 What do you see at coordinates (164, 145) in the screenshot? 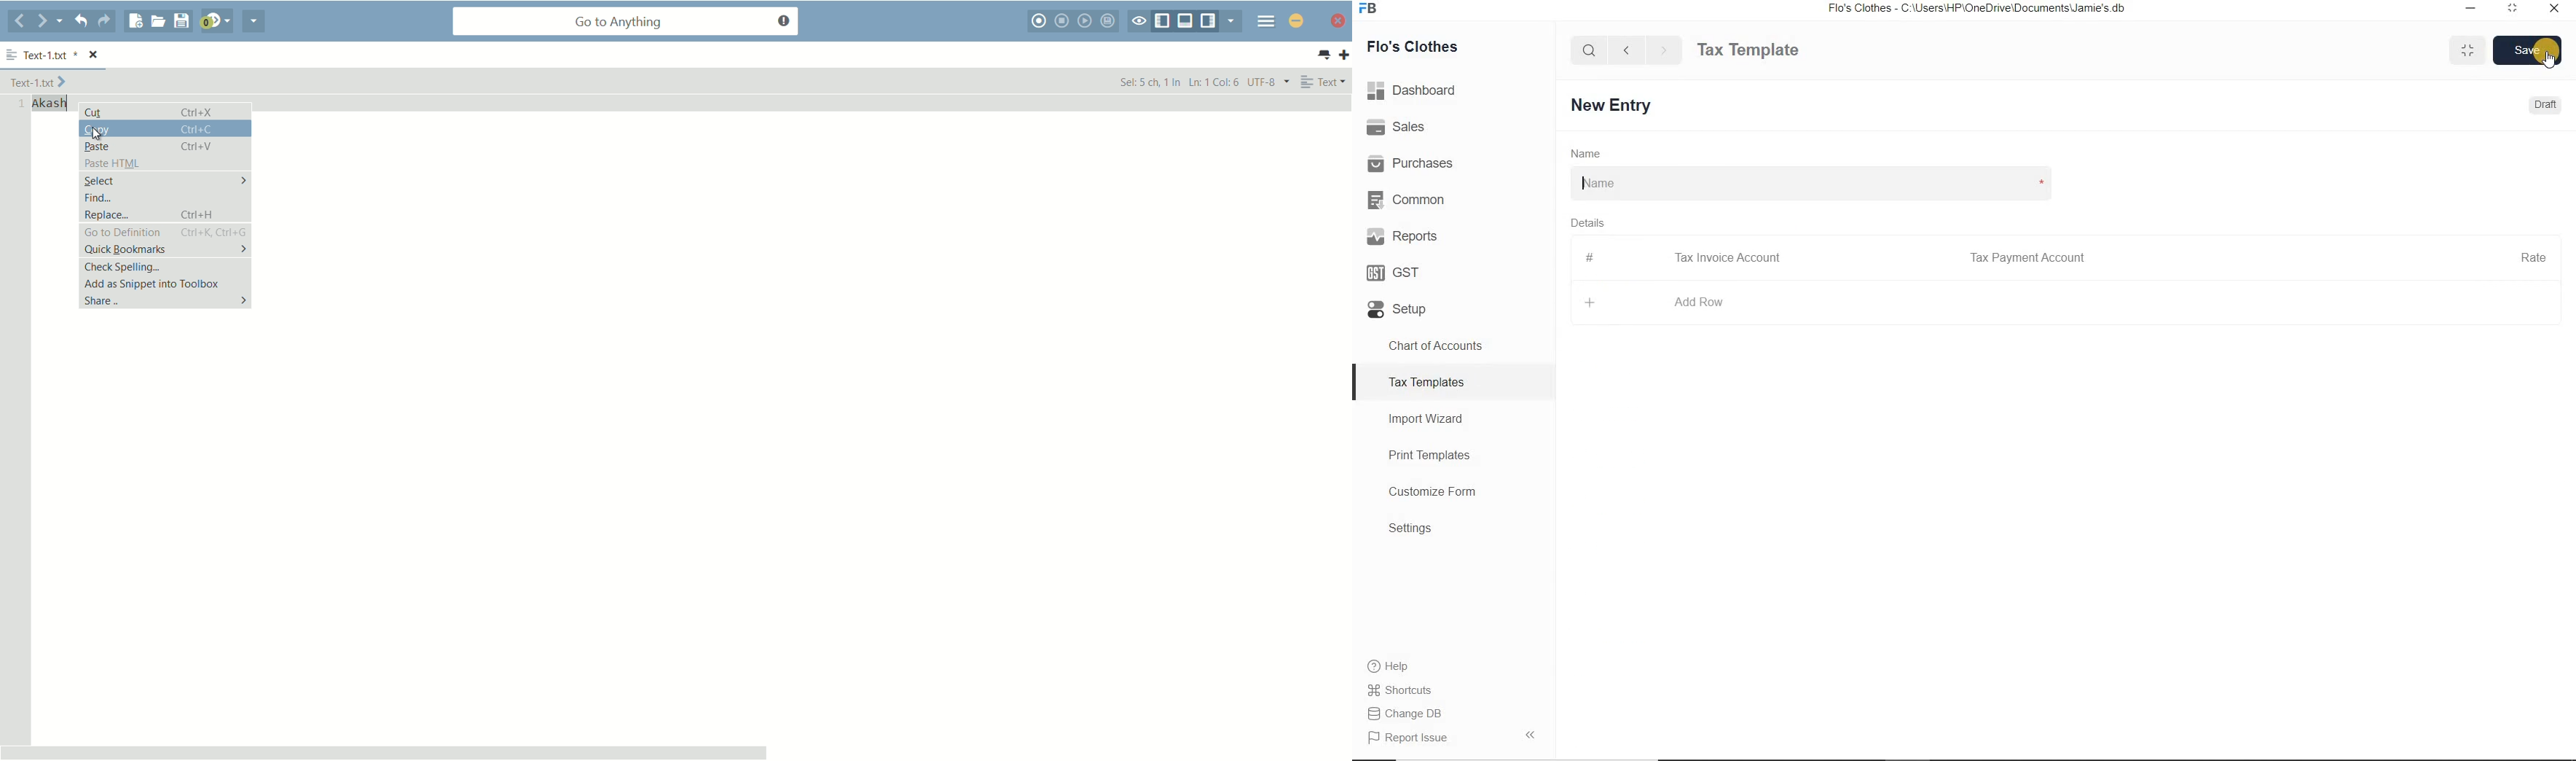
I see `paste` at bounding box center [164, 145].